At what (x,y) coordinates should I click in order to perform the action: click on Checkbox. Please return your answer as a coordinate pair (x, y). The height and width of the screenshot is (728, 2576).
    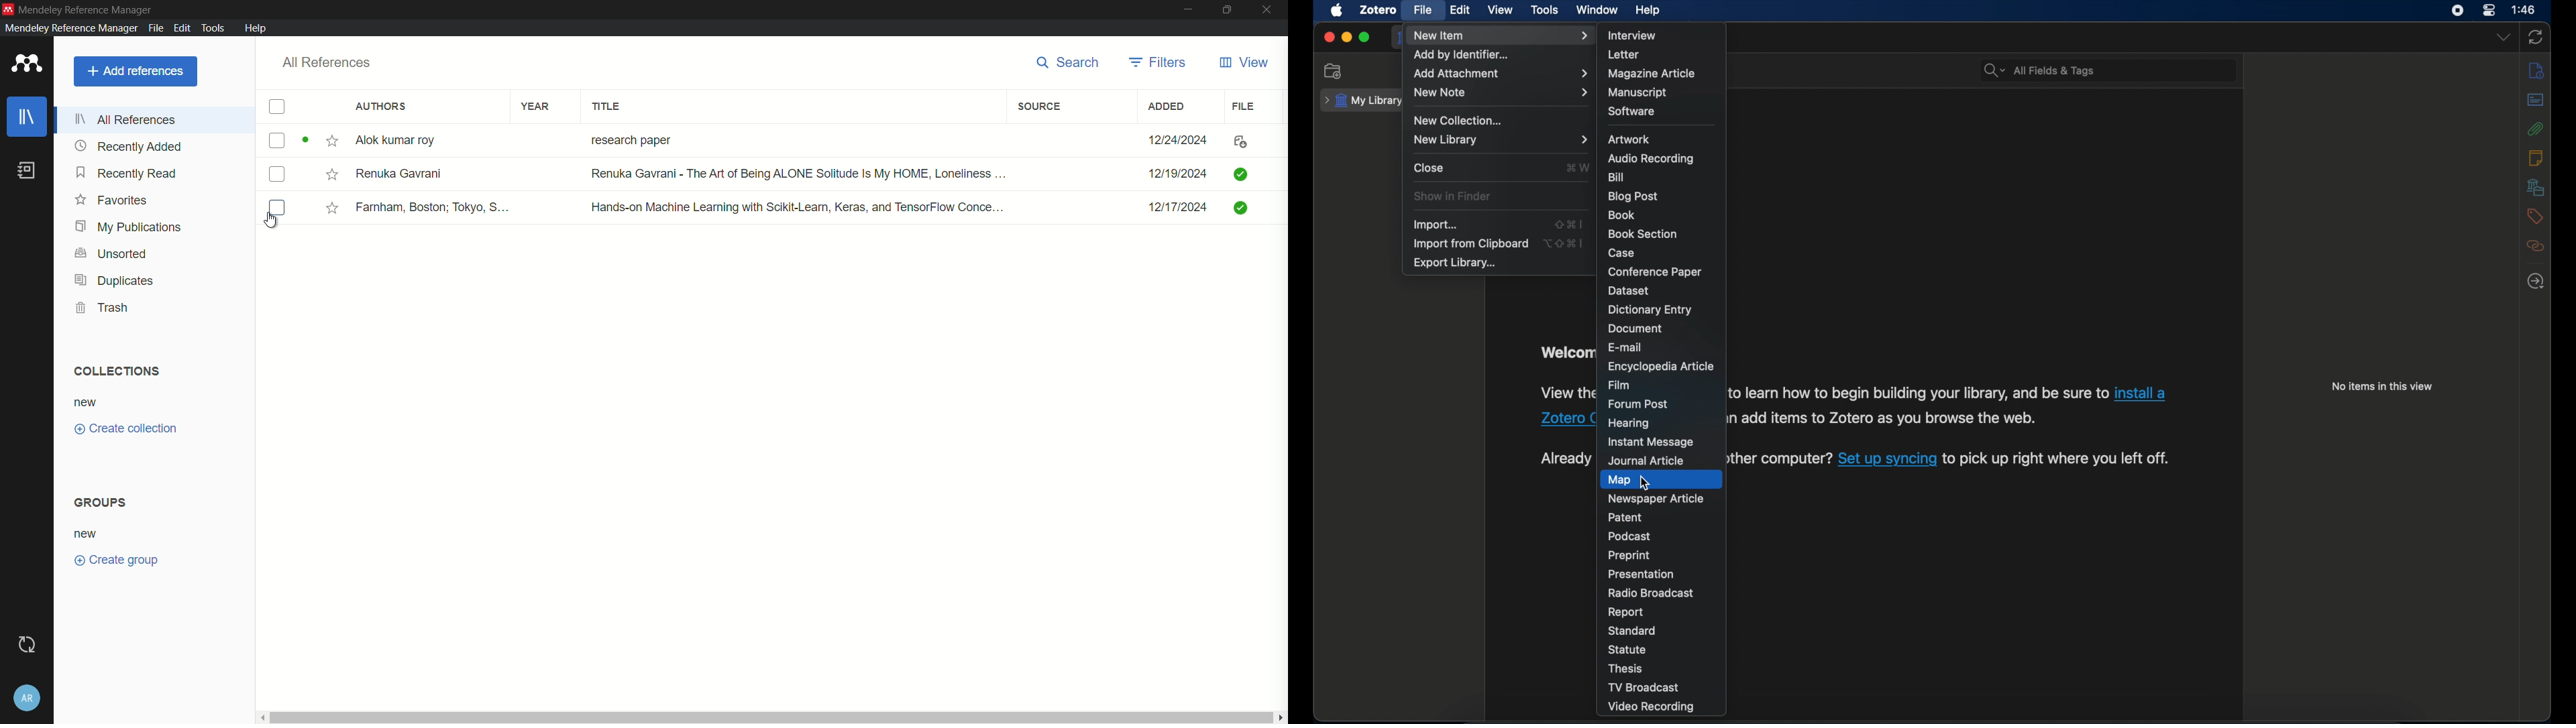
    Looking at the image, I should click on (281, 176).